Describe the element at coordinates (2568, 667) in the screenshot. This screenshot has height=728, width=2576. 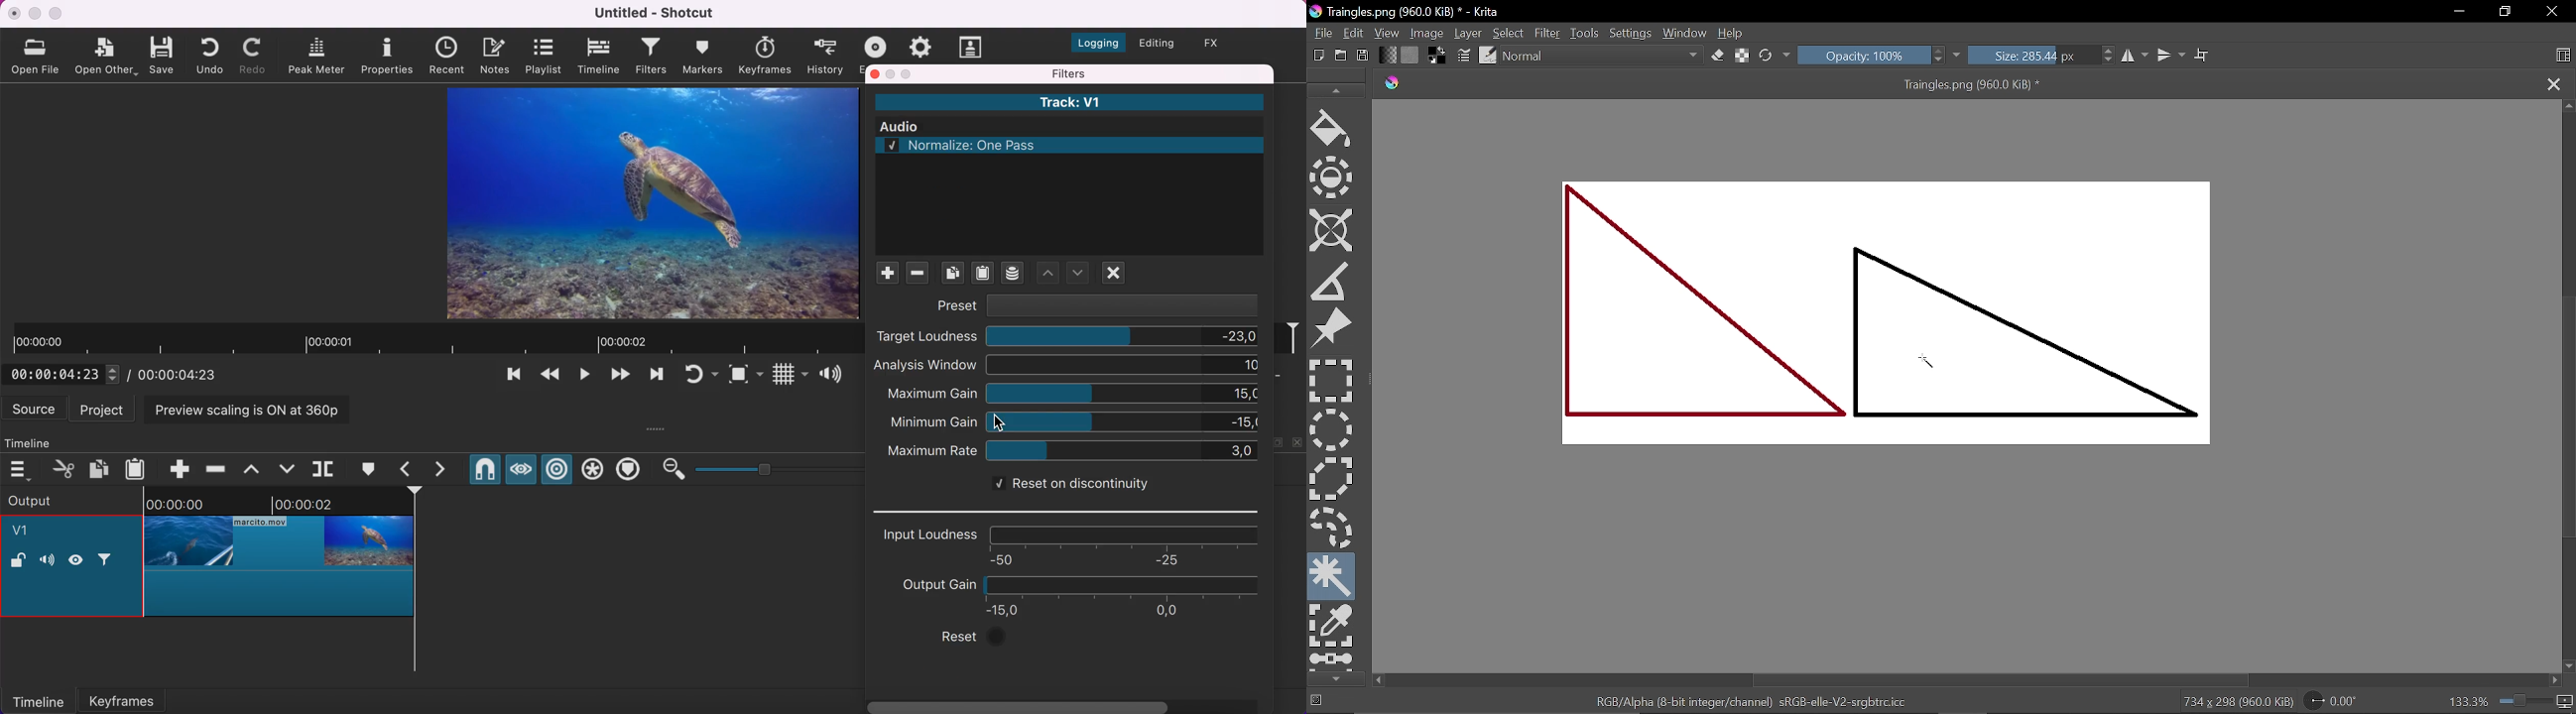
I see `Move down` at that location.